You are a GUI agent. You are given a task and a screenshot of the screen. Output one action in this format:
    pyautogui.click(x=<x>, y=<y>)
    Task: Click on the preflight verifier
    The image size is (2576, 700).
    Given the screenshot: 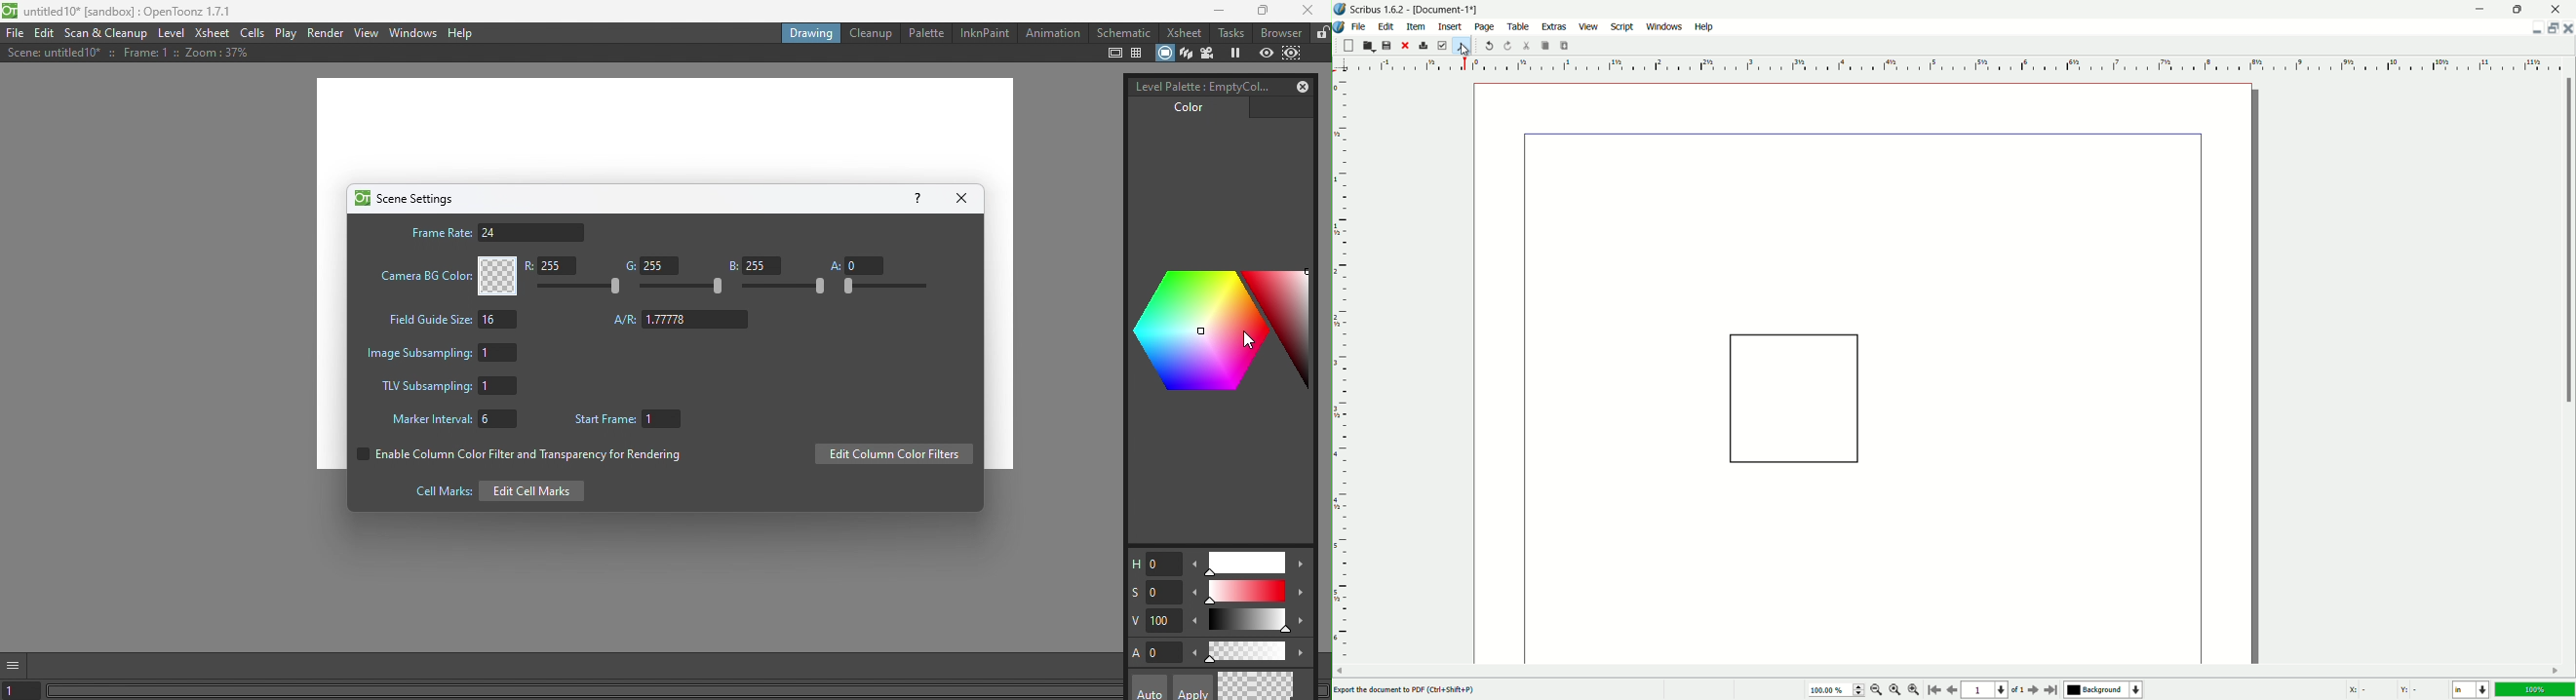 What is the action you would take?
    pyautogui.click(x=1443, y=45)
    